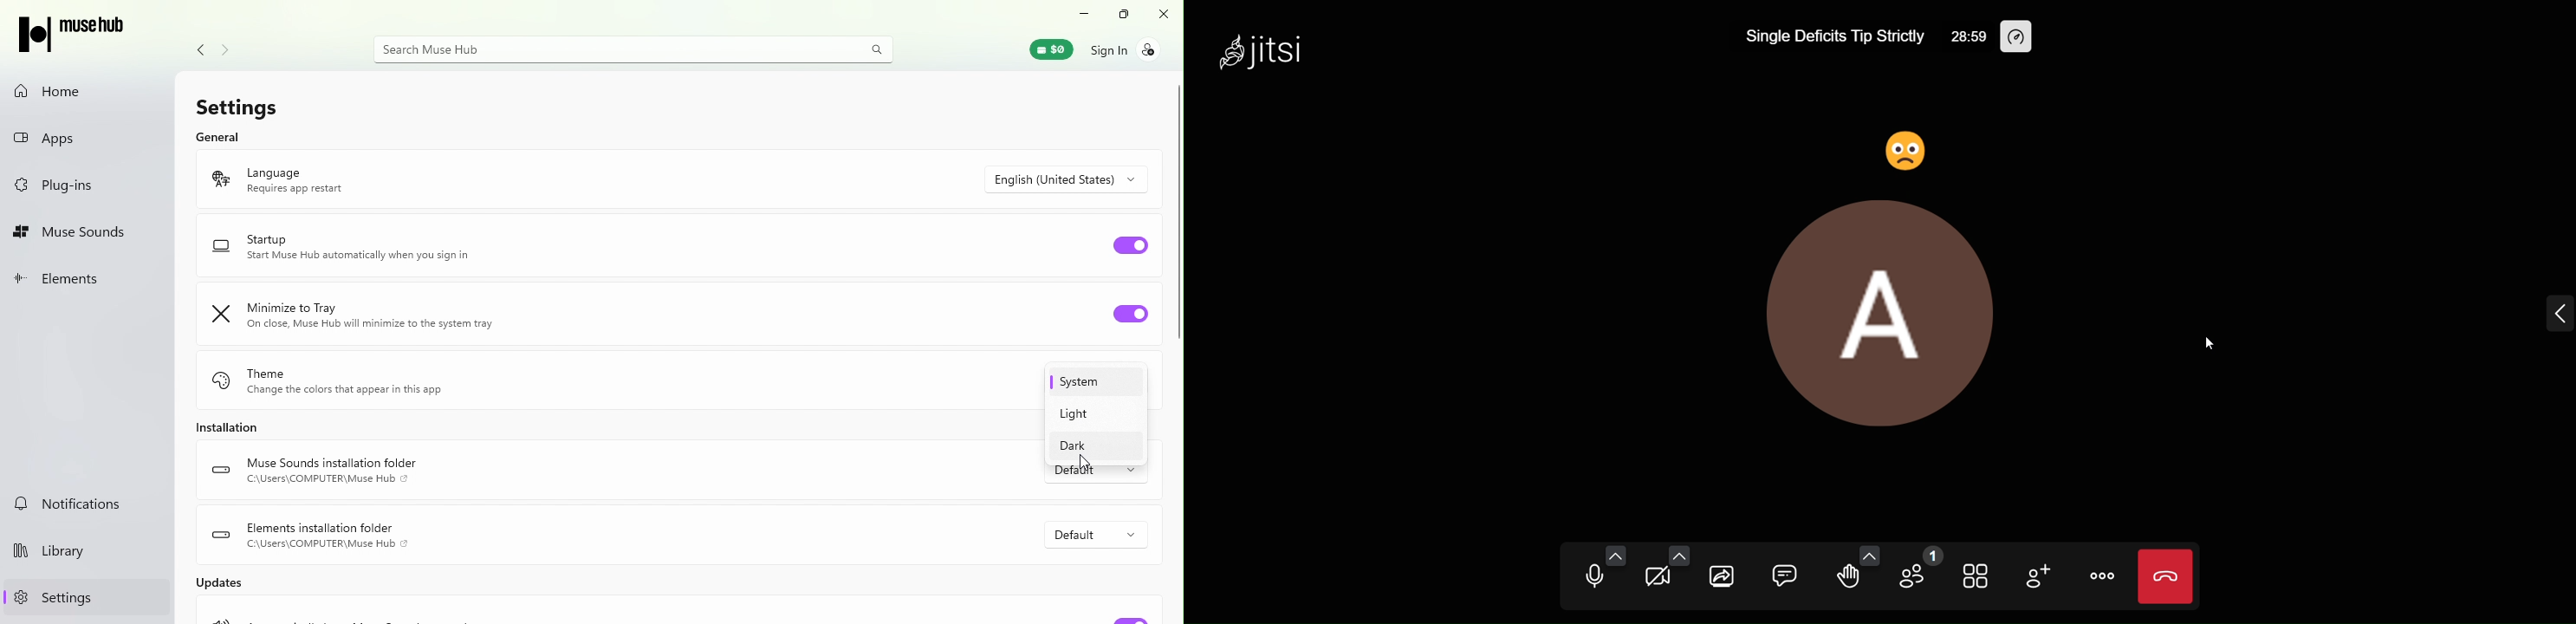 This screenshot has width=2576, height=644. Describe the element at coordinates (1084, 15) in the screenshot. I see `Minimise` at that location.